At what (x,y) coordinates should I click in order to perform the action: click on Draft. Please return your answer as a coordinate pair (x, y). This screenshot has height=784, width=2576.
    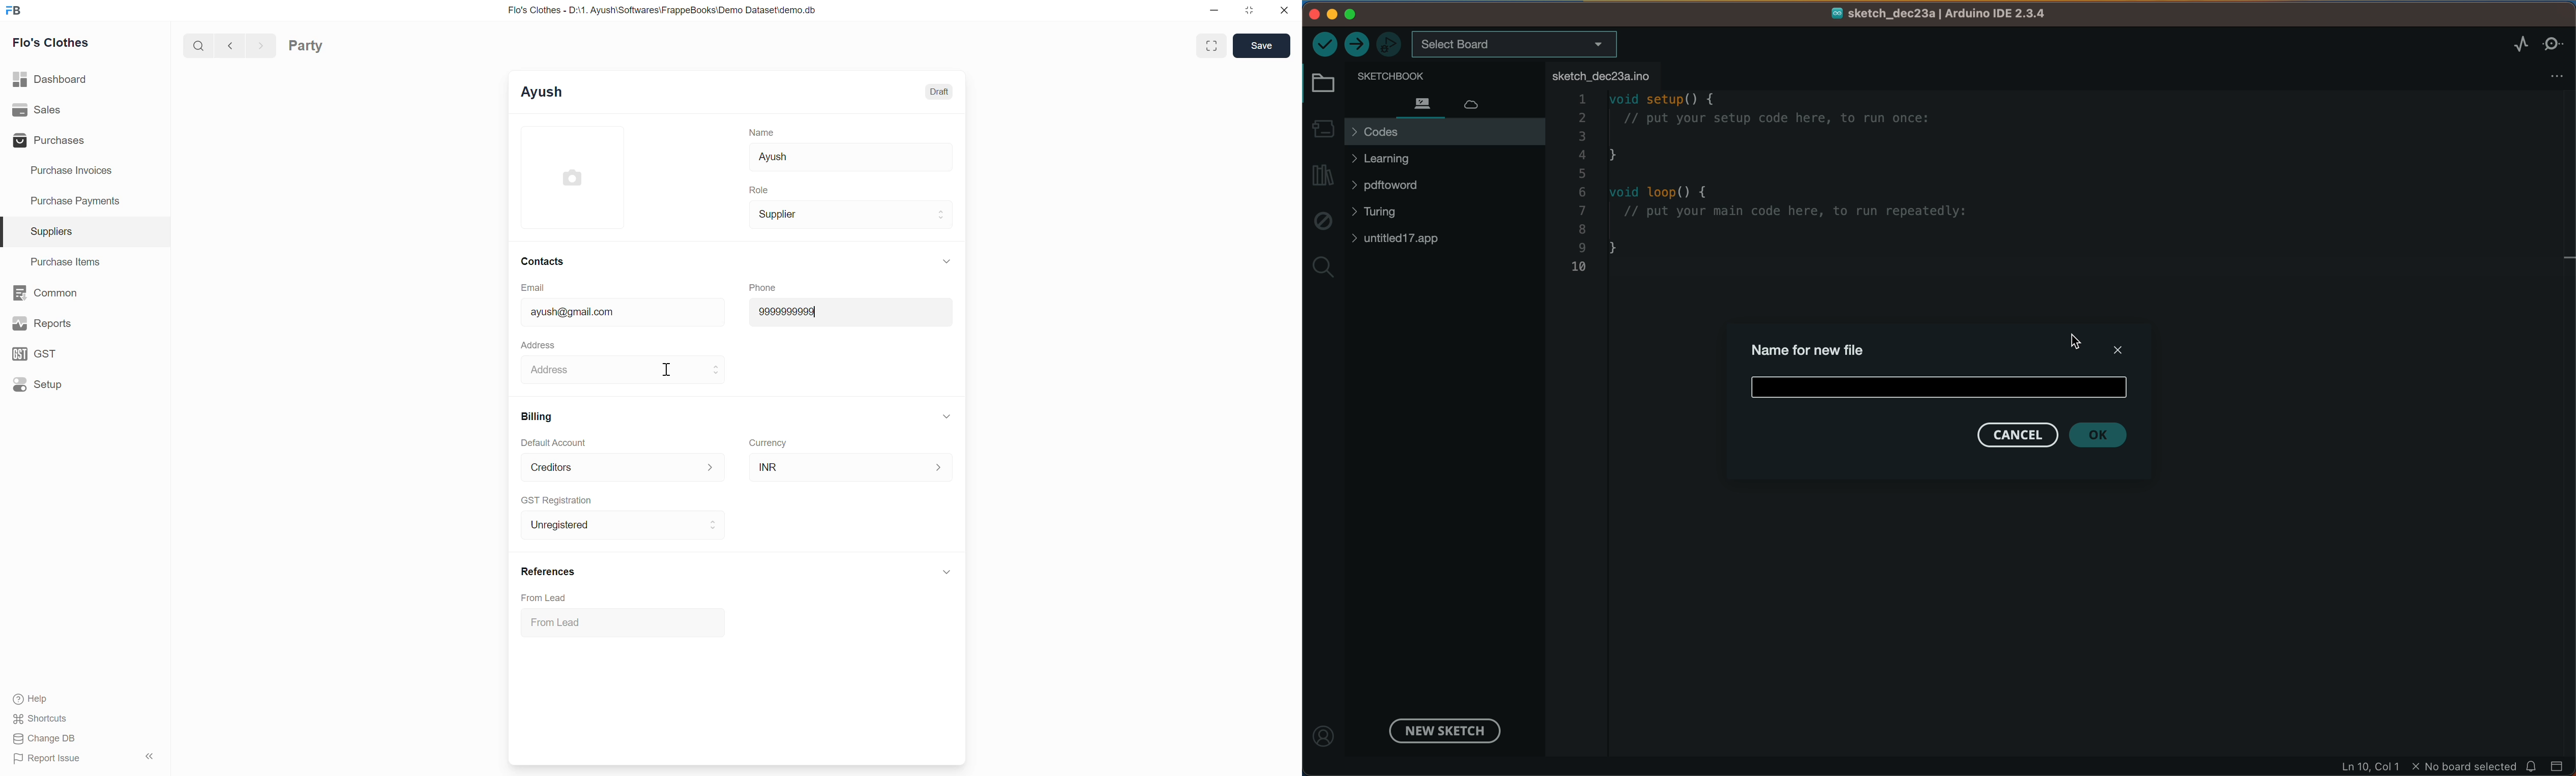
    Looking at the image, I should click on (939, 92).